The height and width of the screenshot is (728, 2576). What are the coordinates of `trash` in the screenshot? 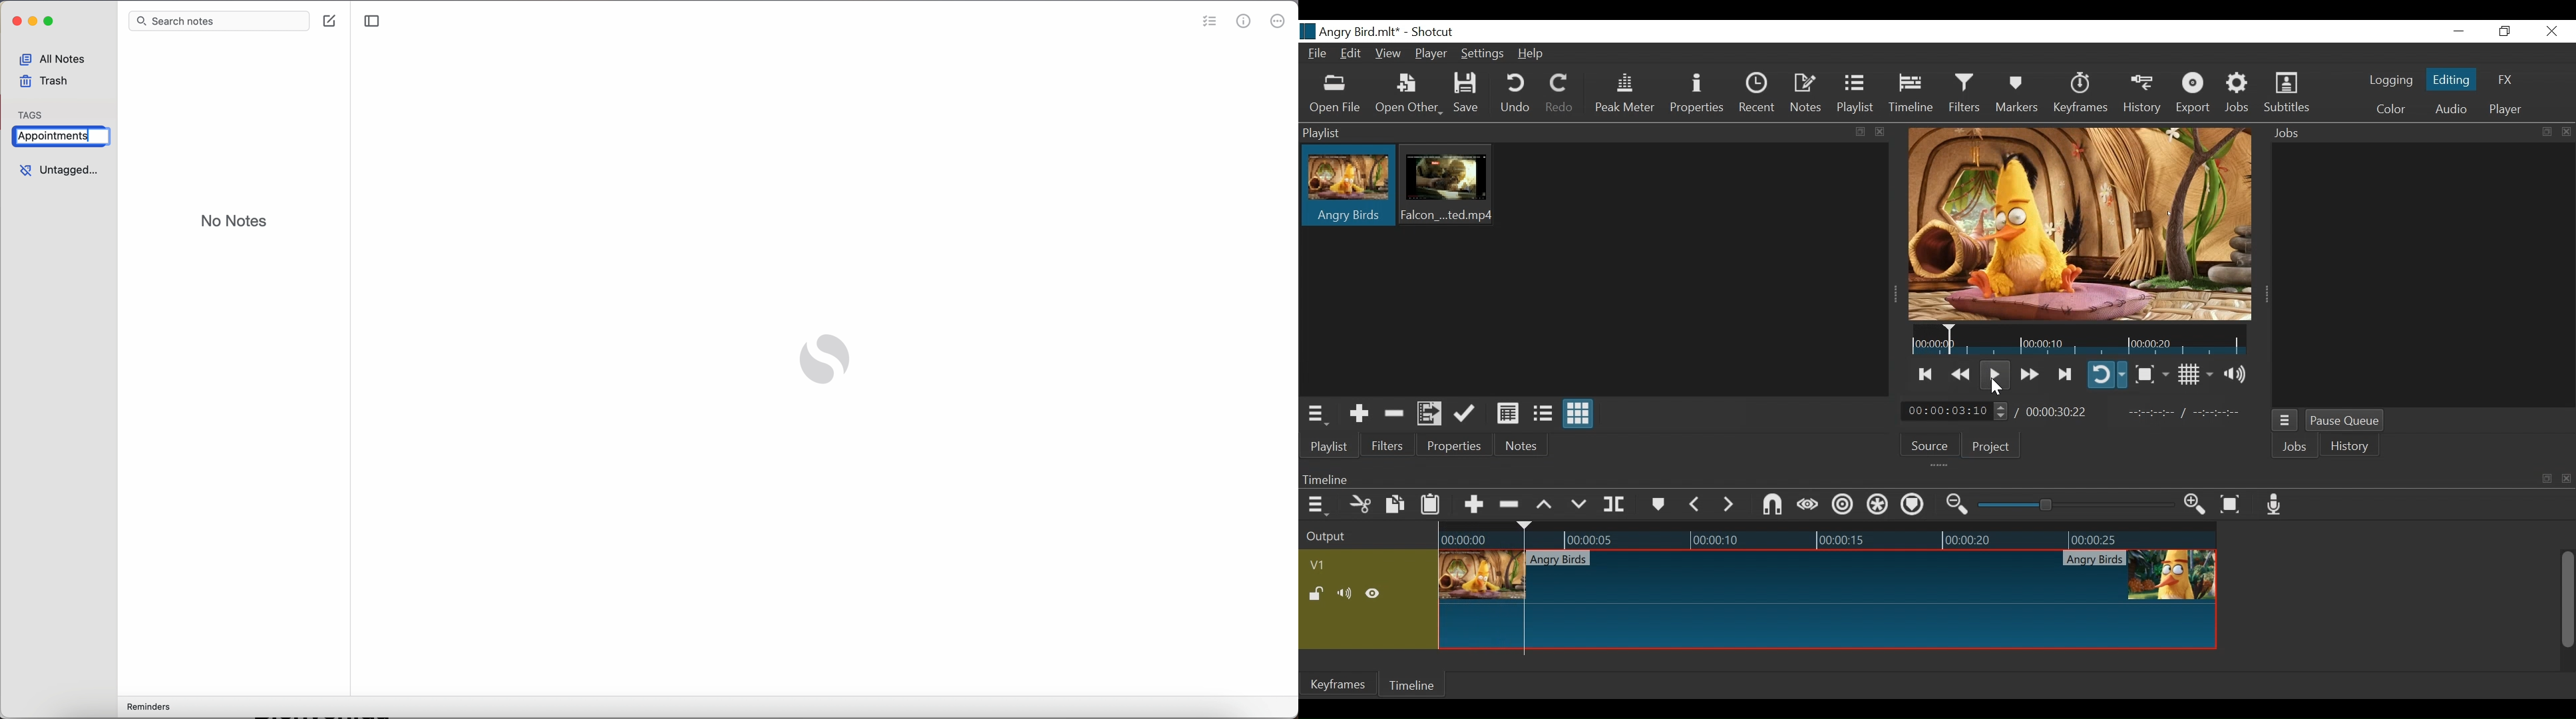 It's located at (45, 83).